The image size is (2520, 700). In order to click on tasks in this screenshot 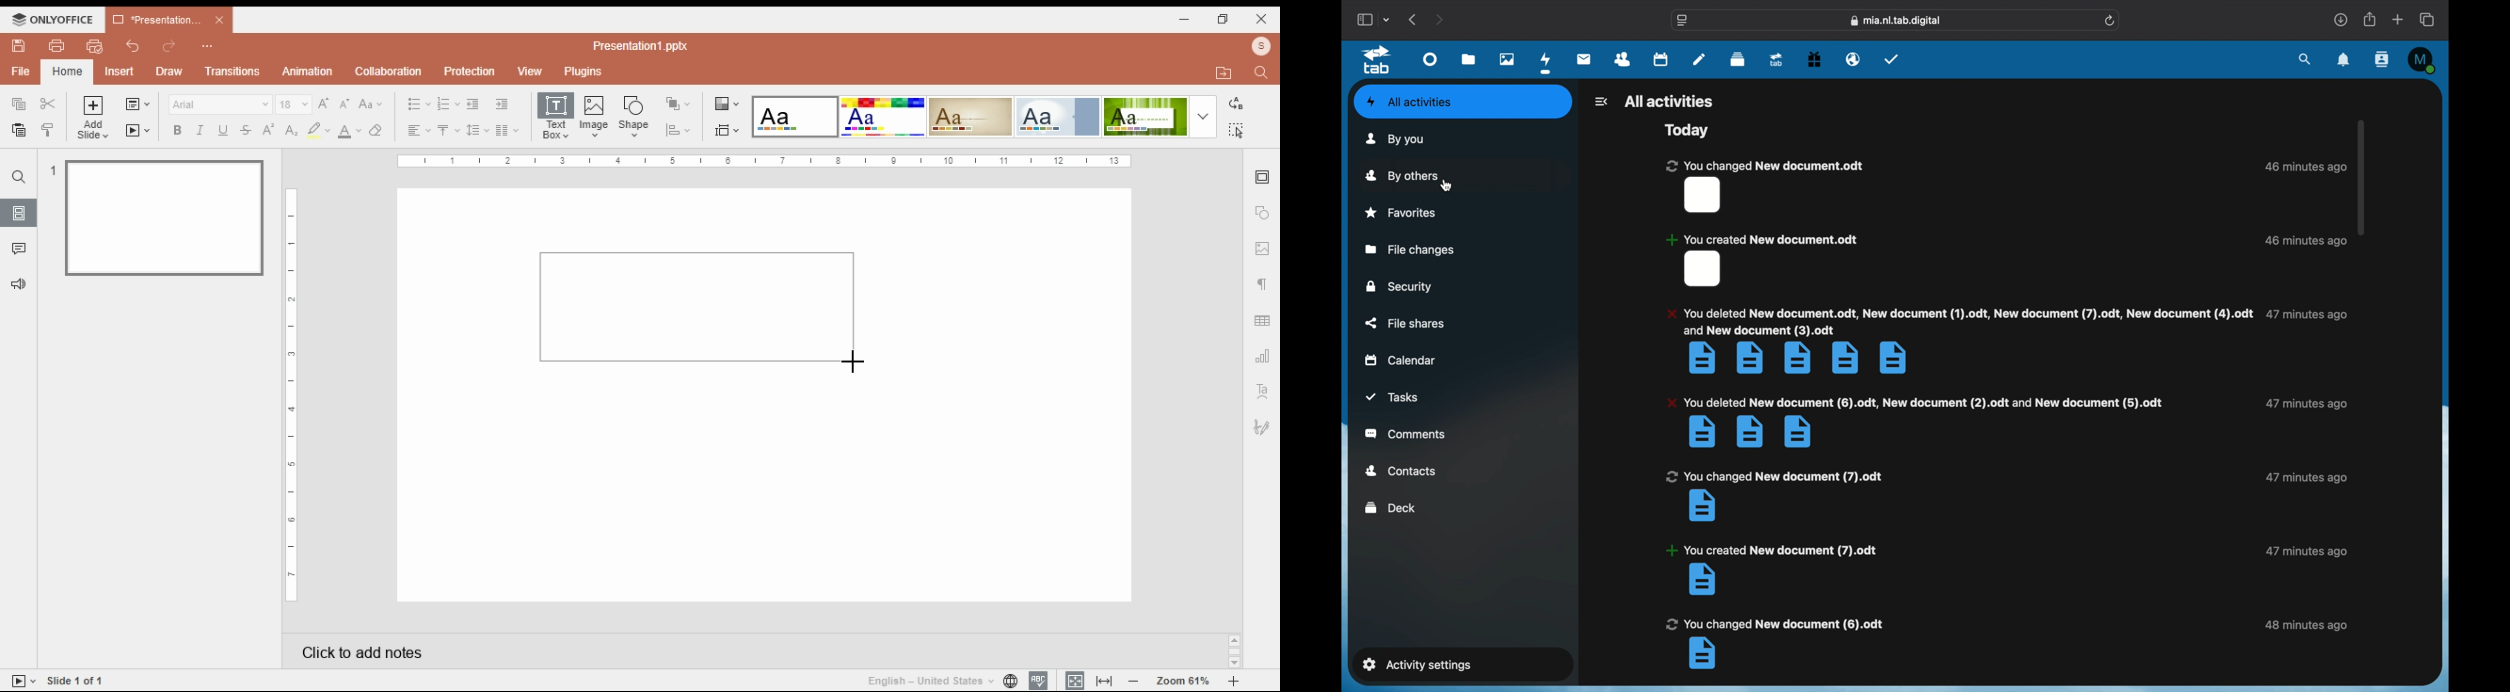, I will do `click(1392, 397)`.